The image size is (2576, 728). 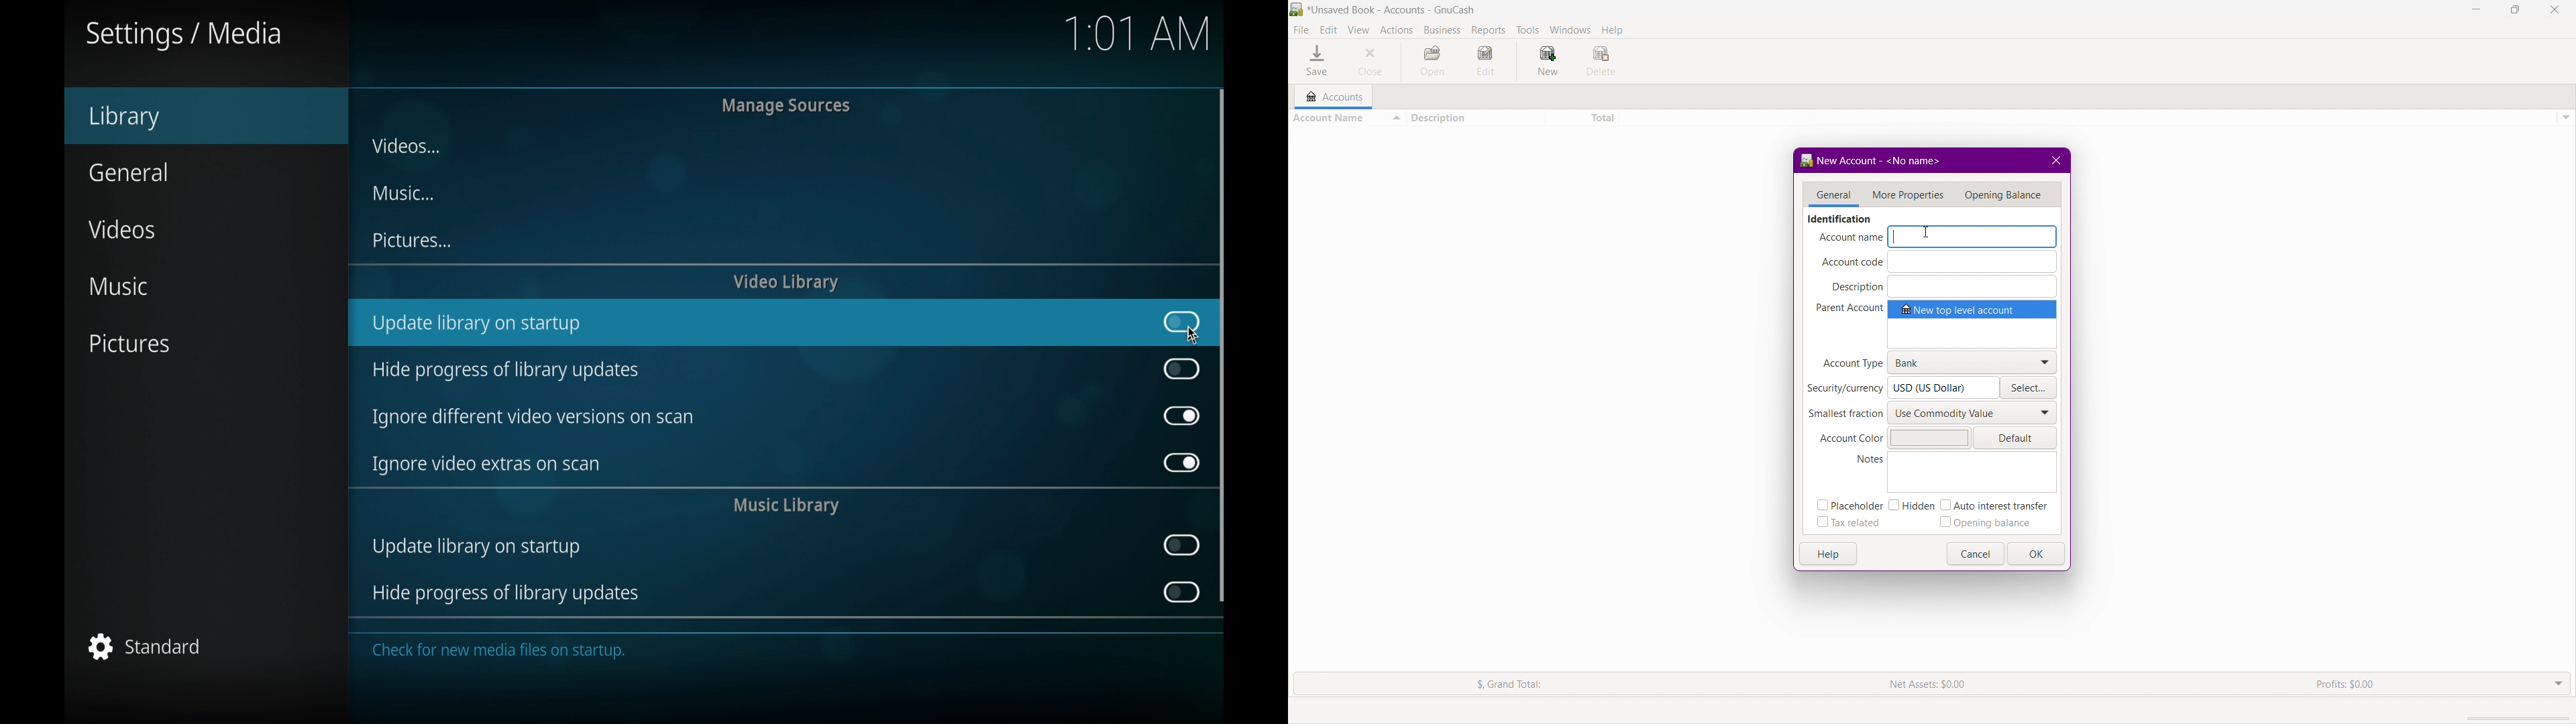 I want to click on Open, so click(x=1432, y=62).